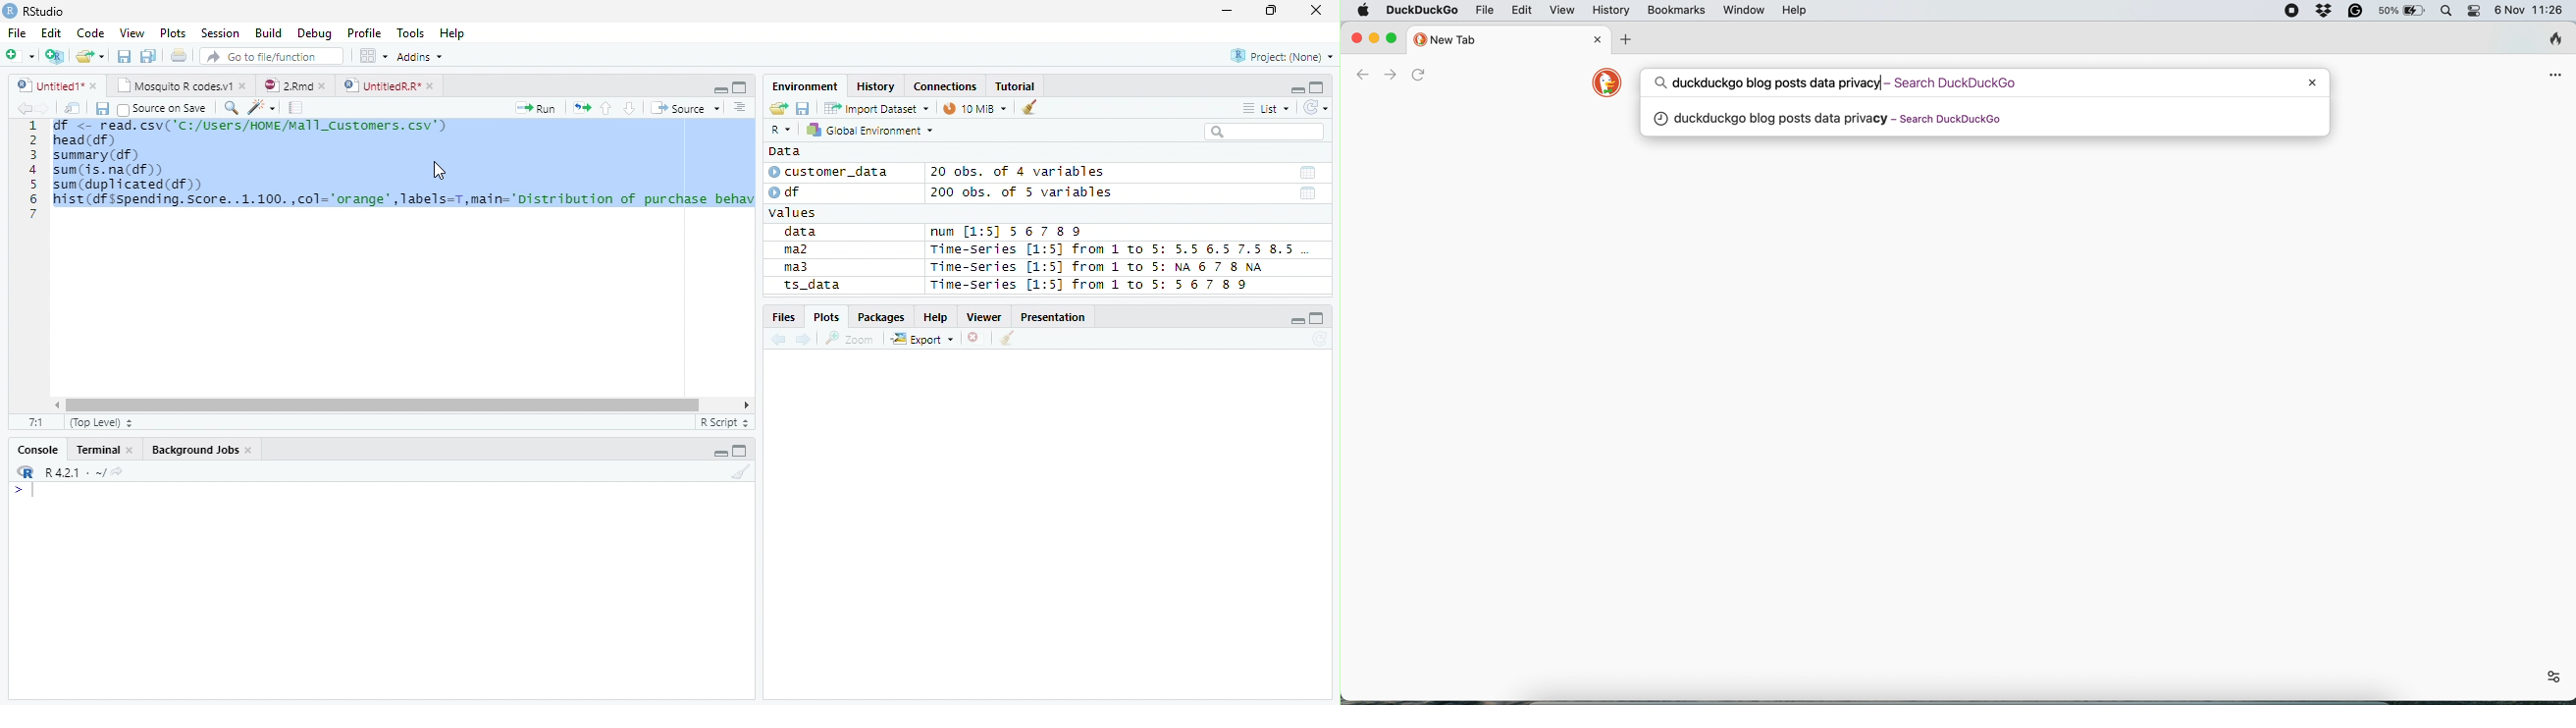 Image resolution: width=2576 pixels, height=728 pixels. I want to click on Time-Series [1:5] from 1 to 5: 5.5 6.5 7.5 8.5, so click(1116, 250).